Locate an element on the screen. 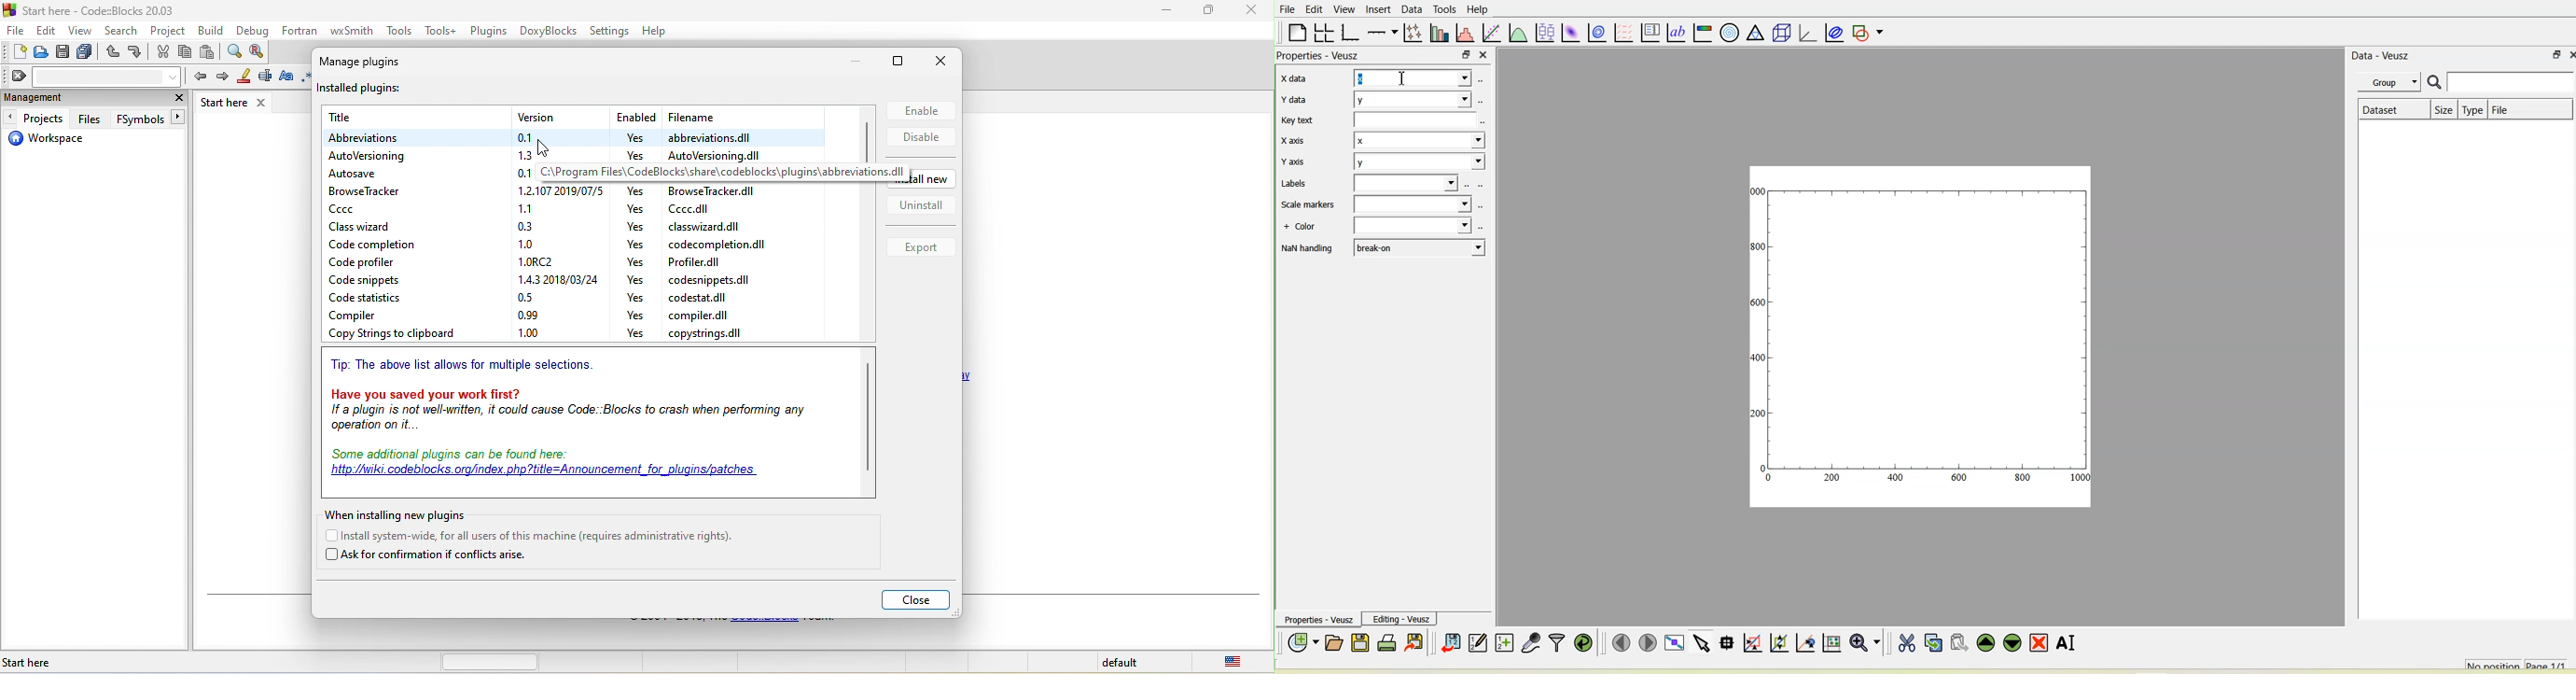 This screenshot has width=2576, height=700. File is located at coordinates (2504, 109).